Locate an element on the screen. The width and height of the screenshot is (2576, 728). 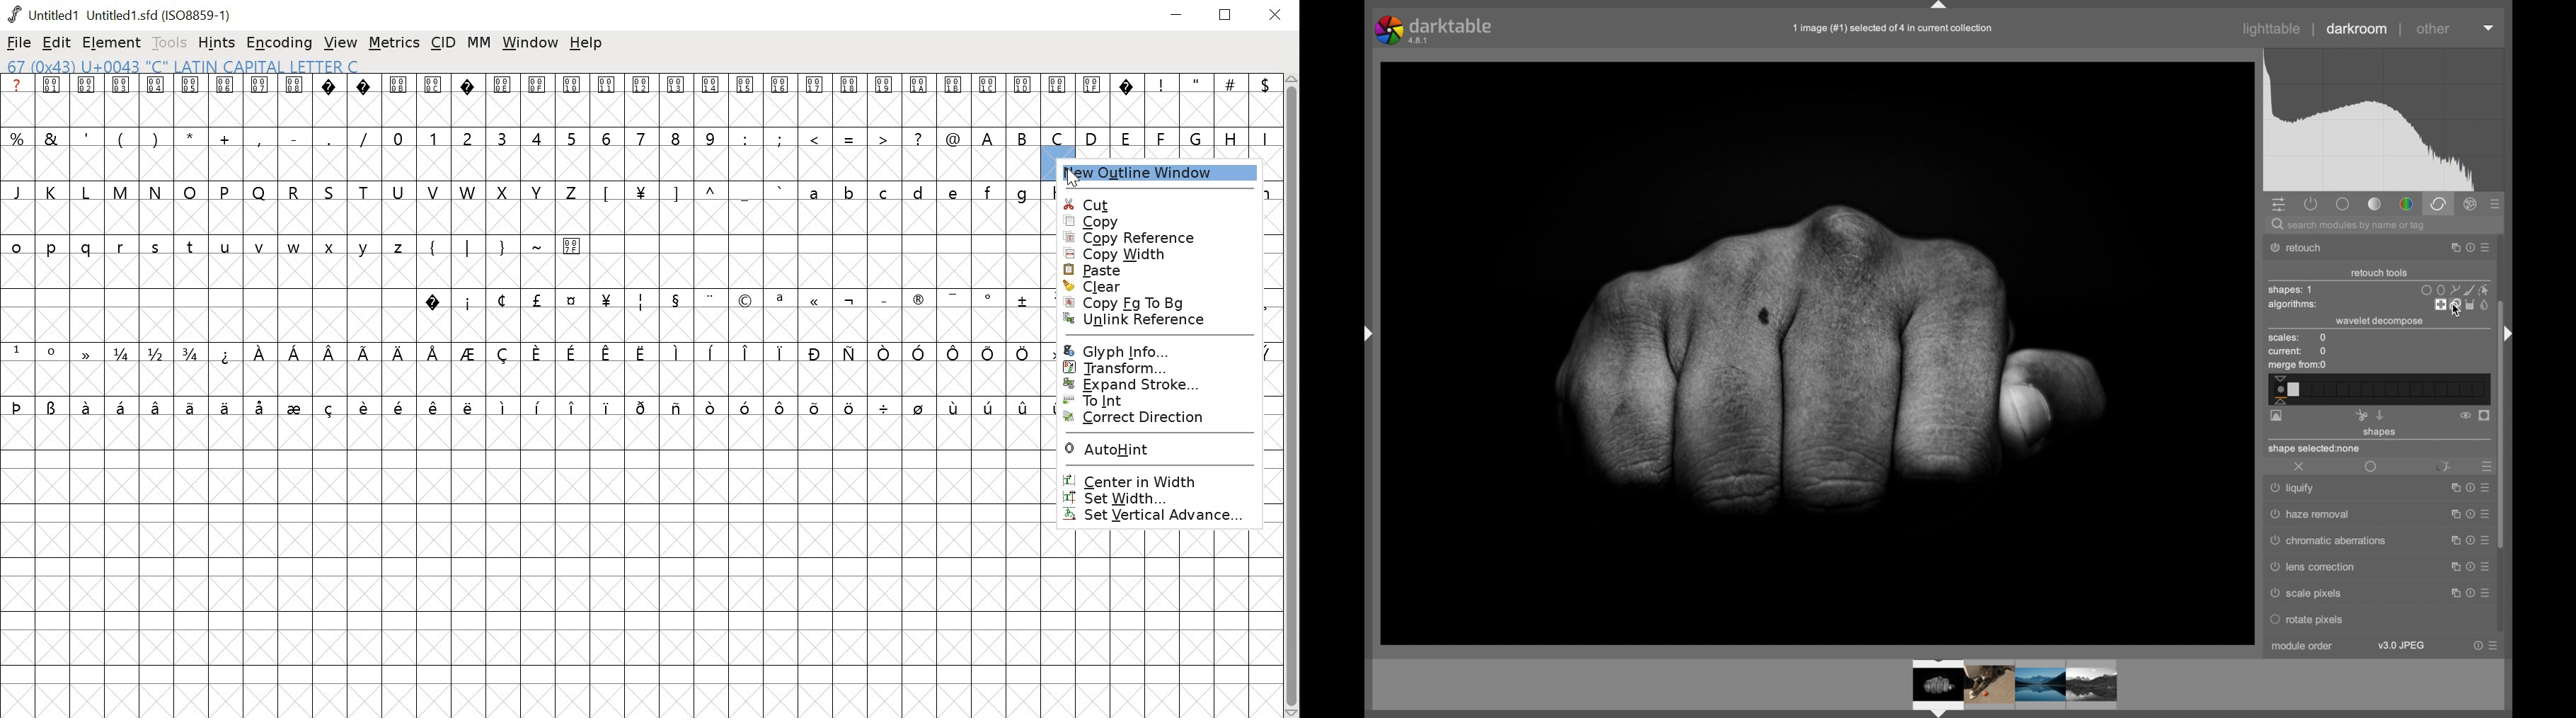
maximize is located at coordinates (2452, 515).